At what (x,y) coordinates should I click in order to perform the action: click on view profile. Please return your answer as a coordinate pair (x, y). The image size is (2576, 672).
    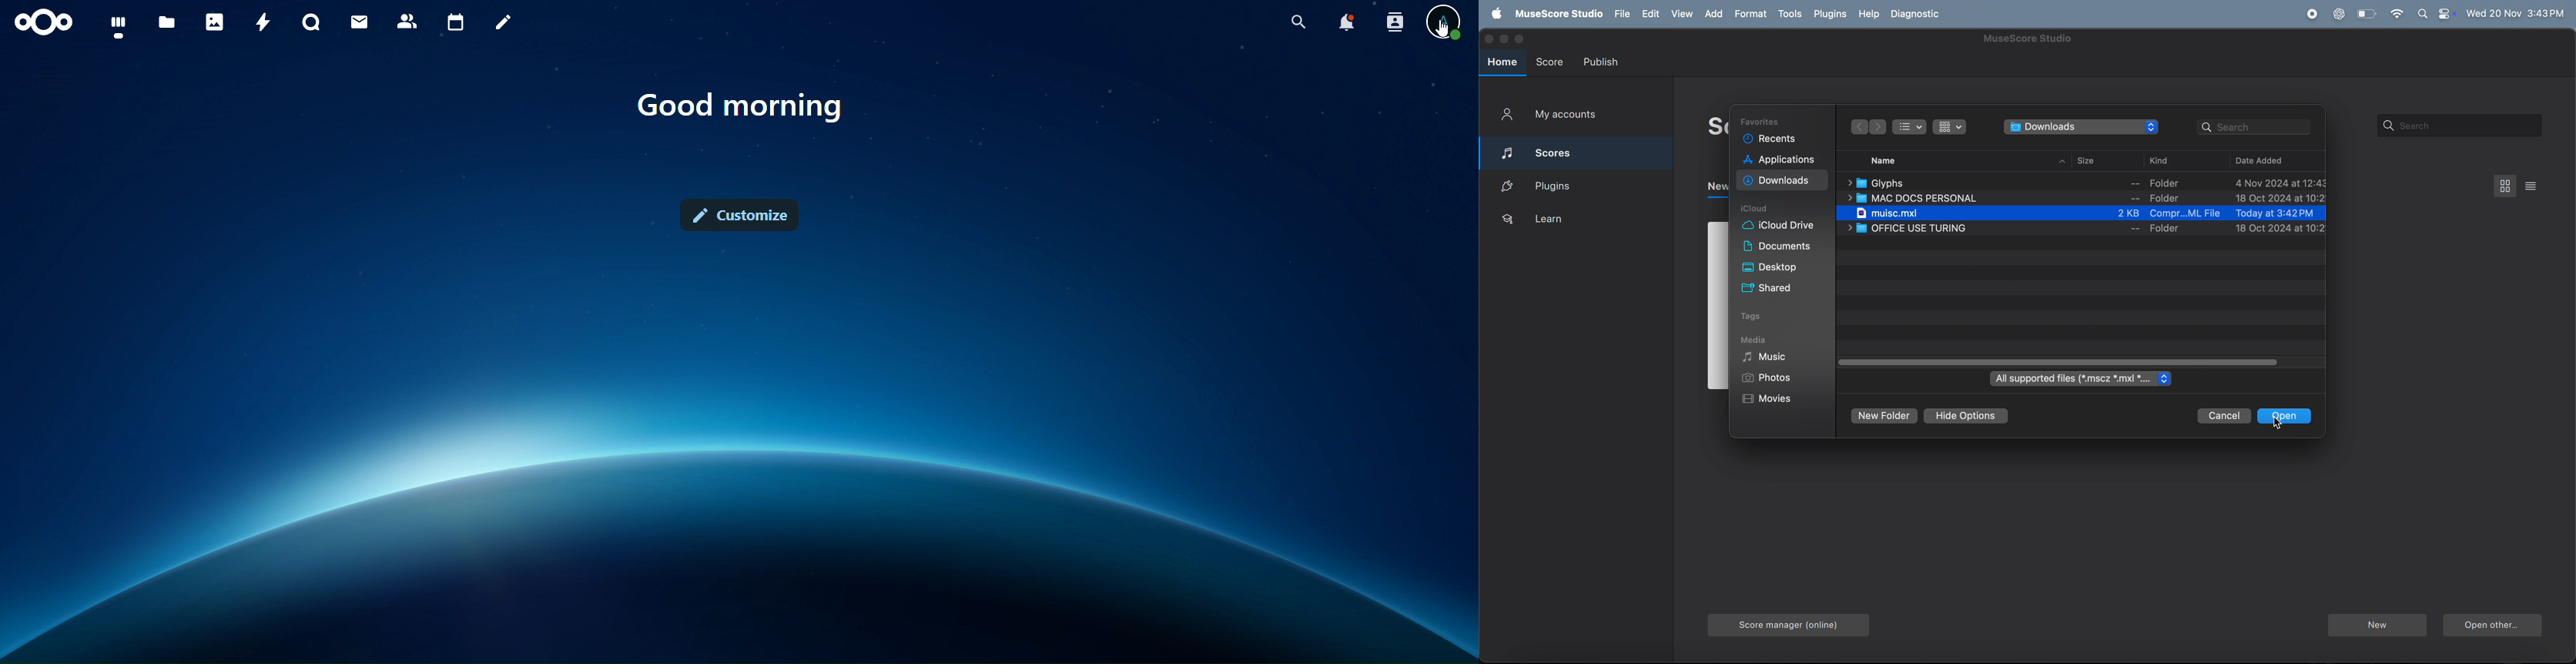
    Looking at the image, I should click on (1443, 22).